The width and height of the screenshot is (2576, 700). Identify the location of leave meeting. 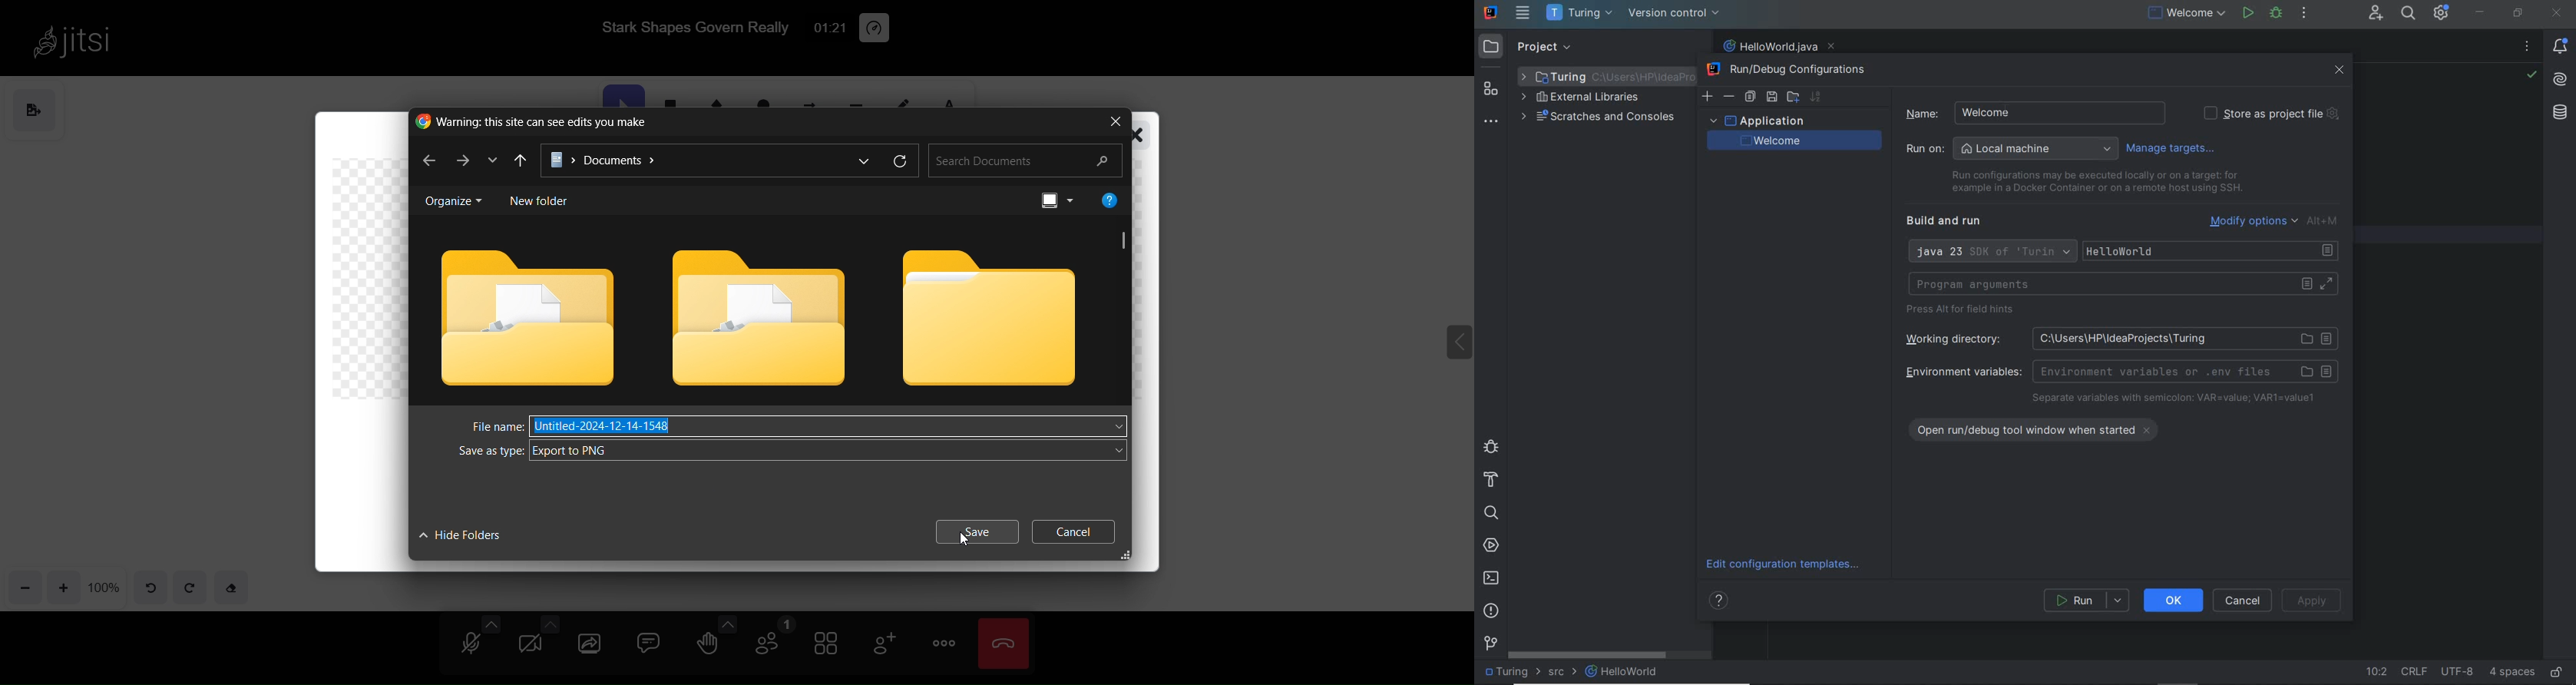
(1007, 644).